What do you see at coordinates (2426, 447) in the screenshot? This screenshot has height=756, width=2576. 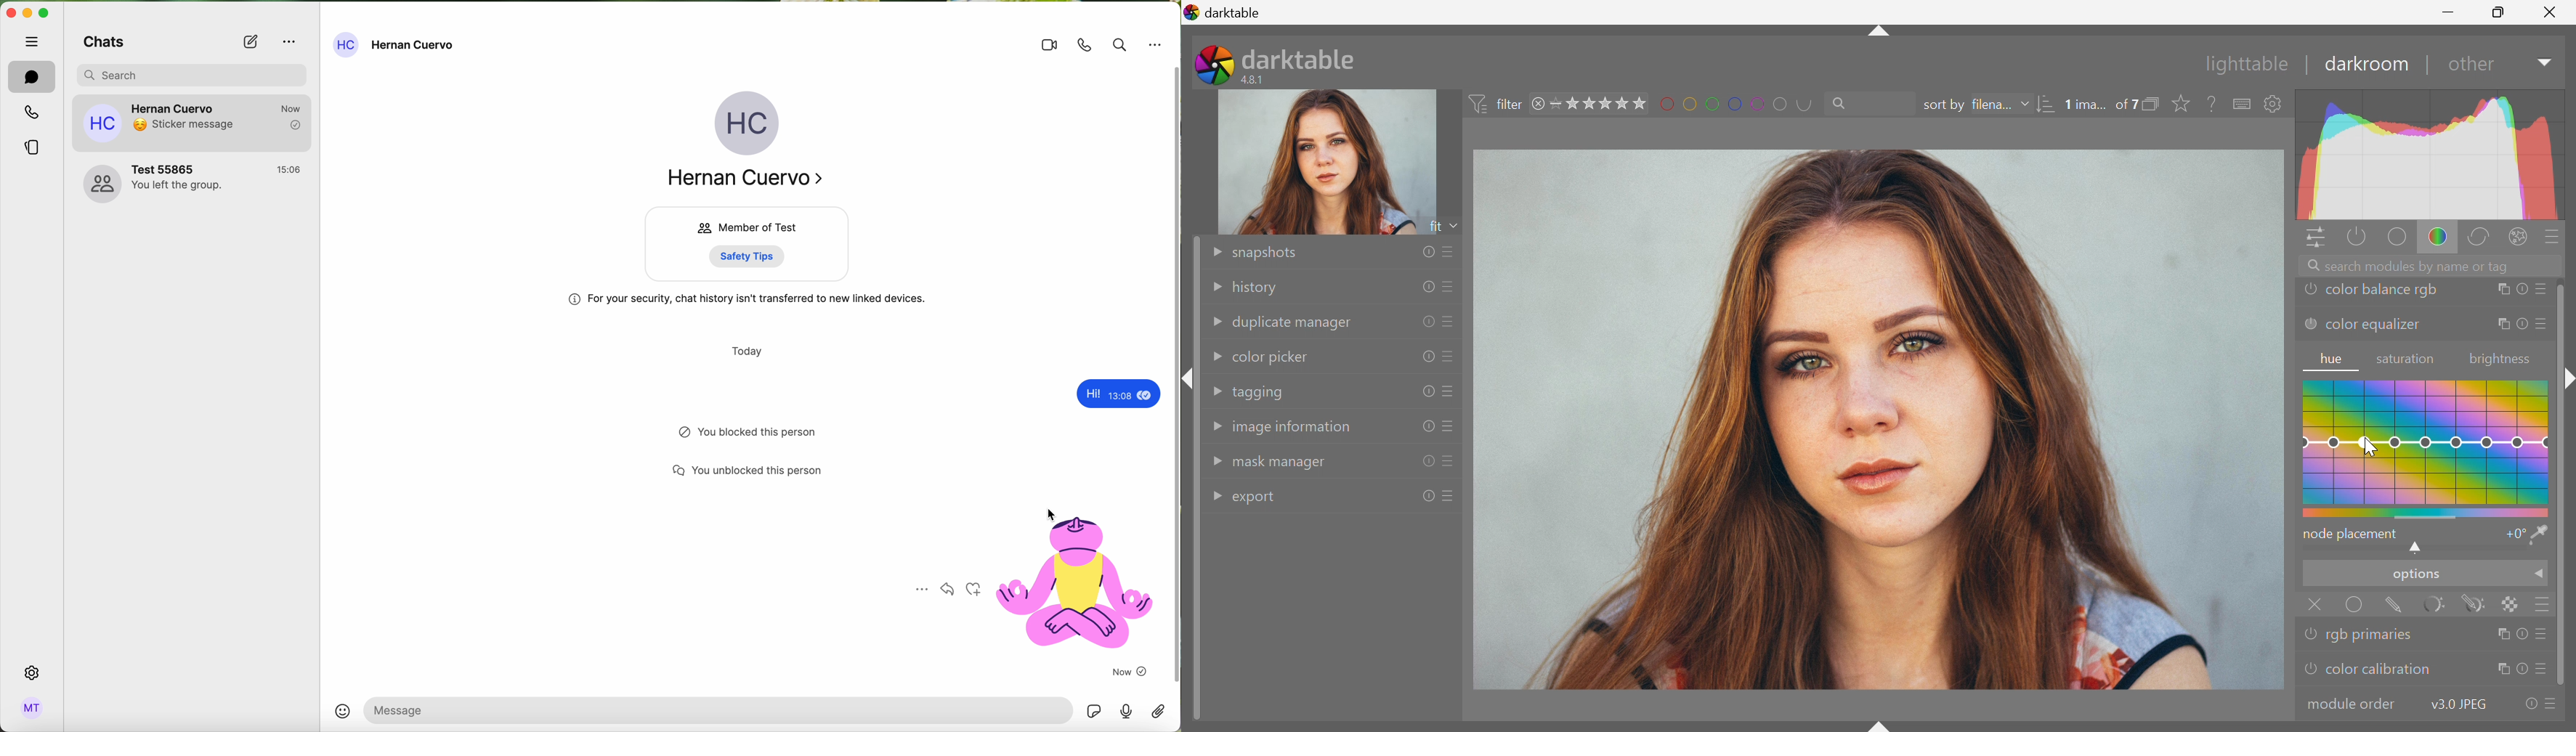 I see `hue` at bounding box center [2426, 447].